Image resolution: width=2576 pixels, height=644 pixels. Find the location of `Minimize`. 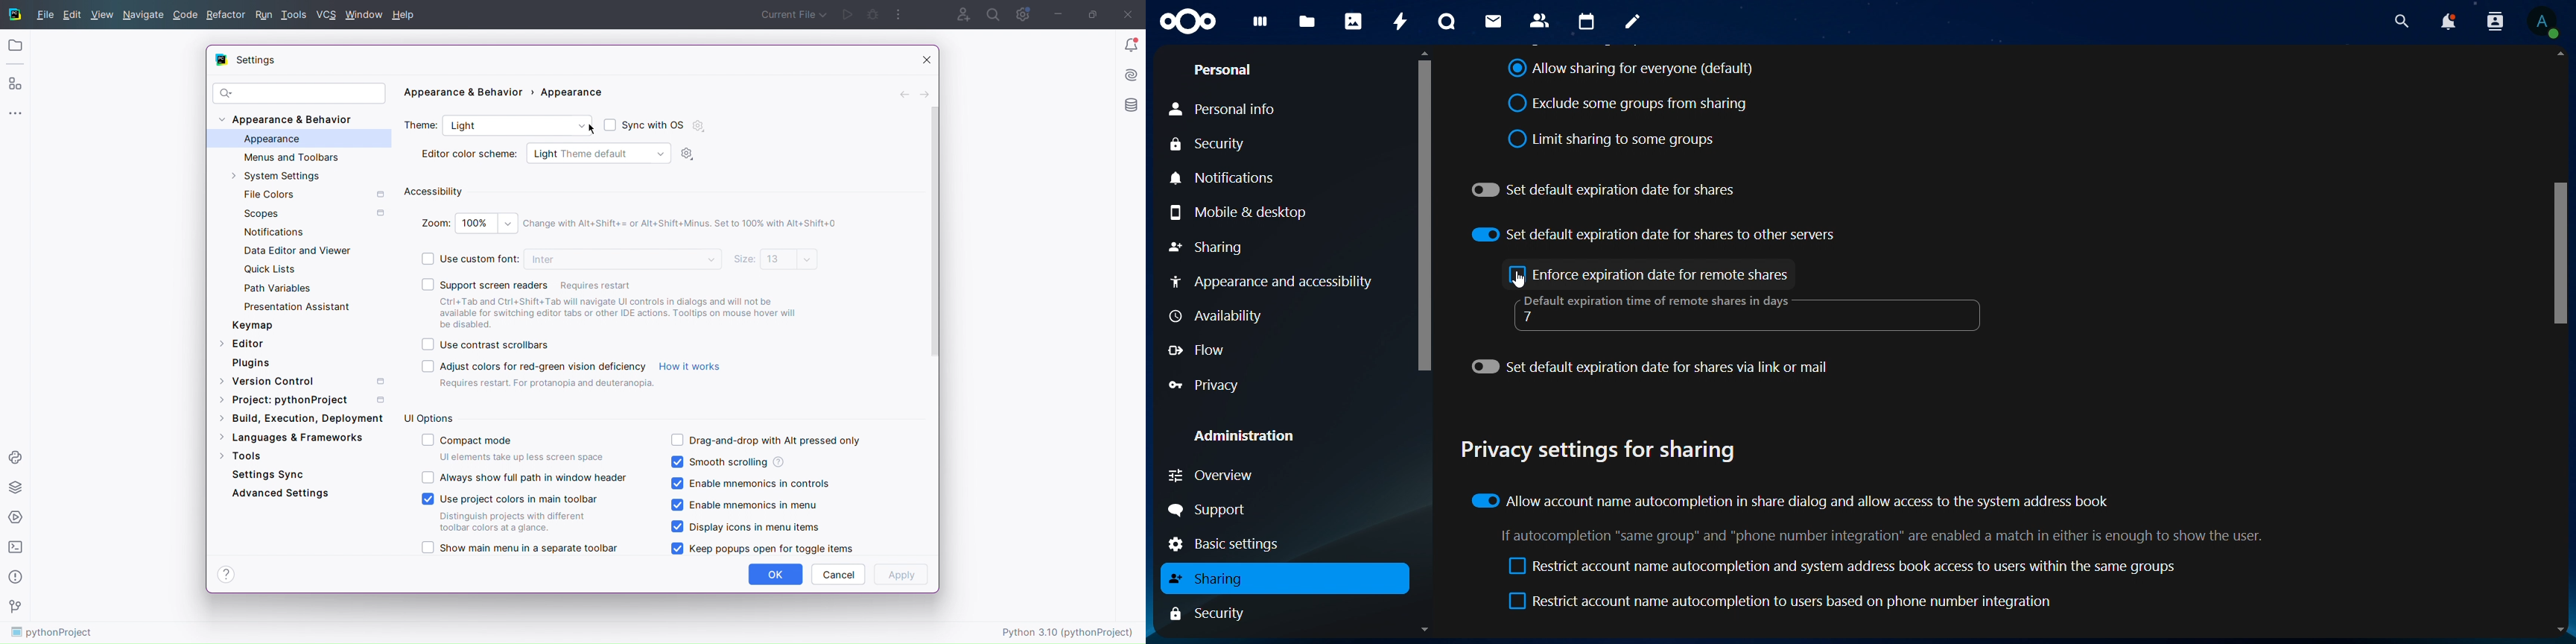

Minimize is located at coordinates (1057, 14).